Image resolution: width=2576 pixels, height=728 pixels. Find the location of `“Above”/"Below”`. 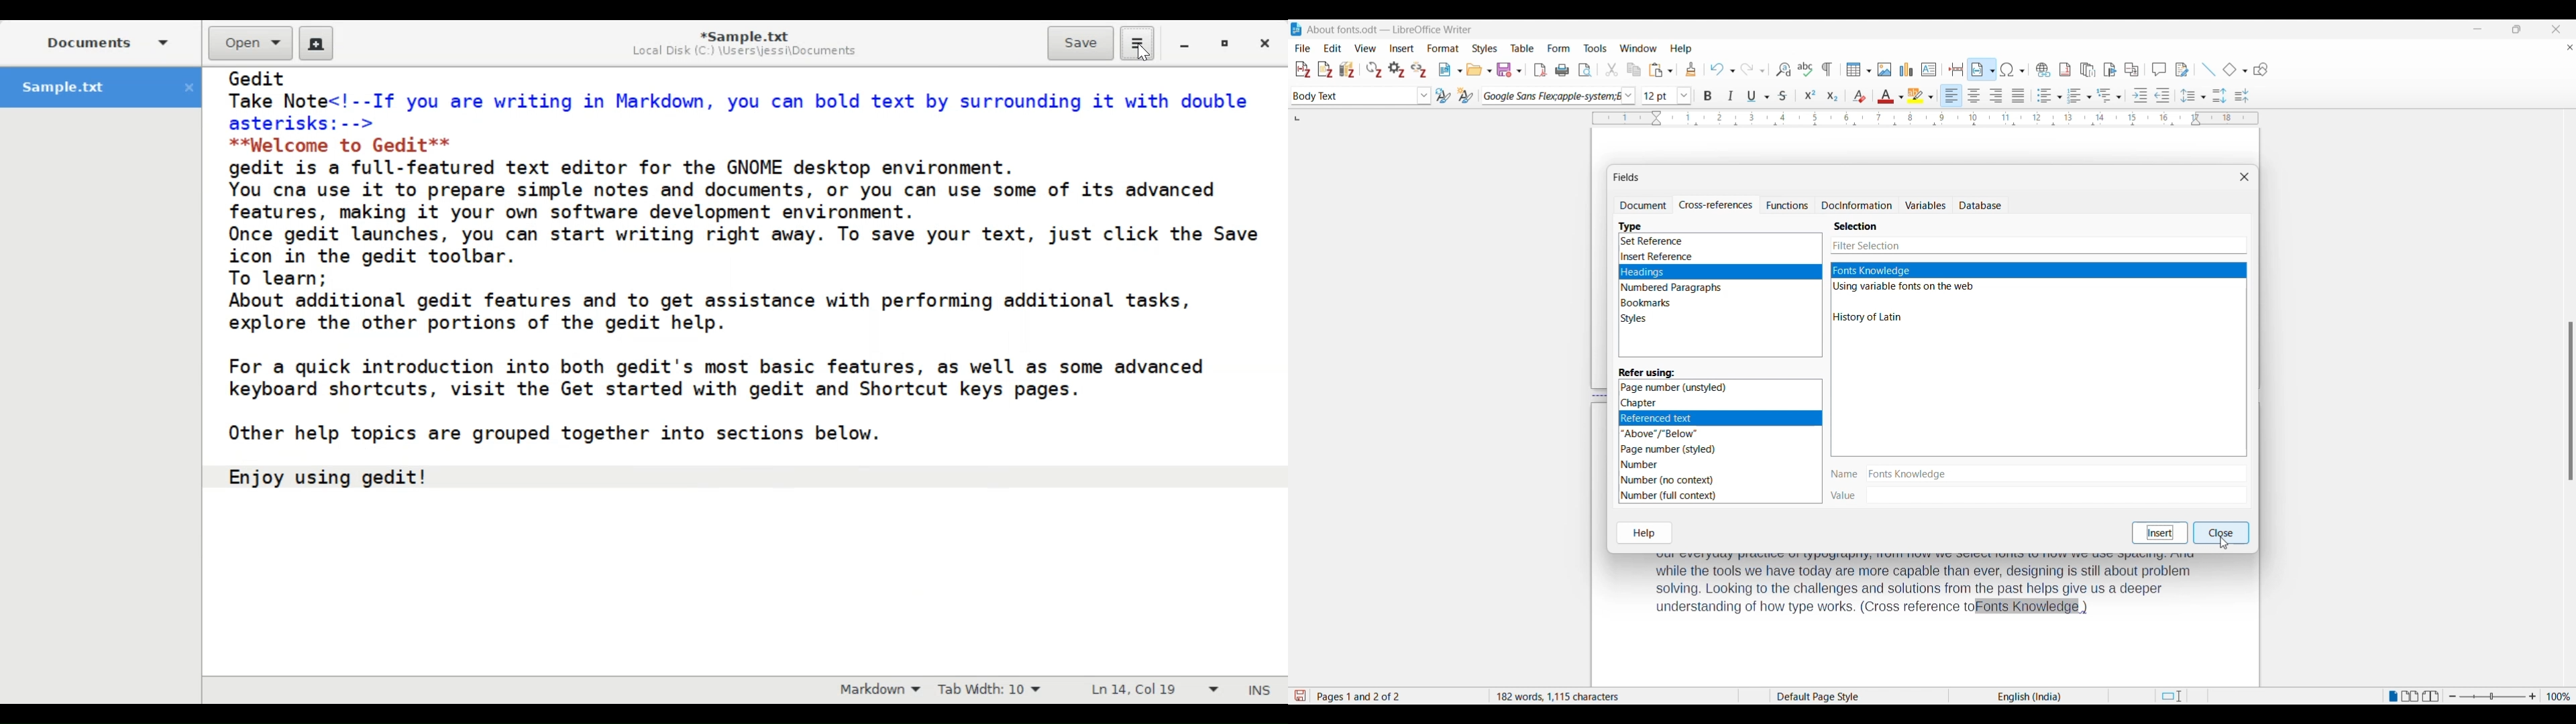

“Above”/"Below” is located at coordinates (1660, 433).